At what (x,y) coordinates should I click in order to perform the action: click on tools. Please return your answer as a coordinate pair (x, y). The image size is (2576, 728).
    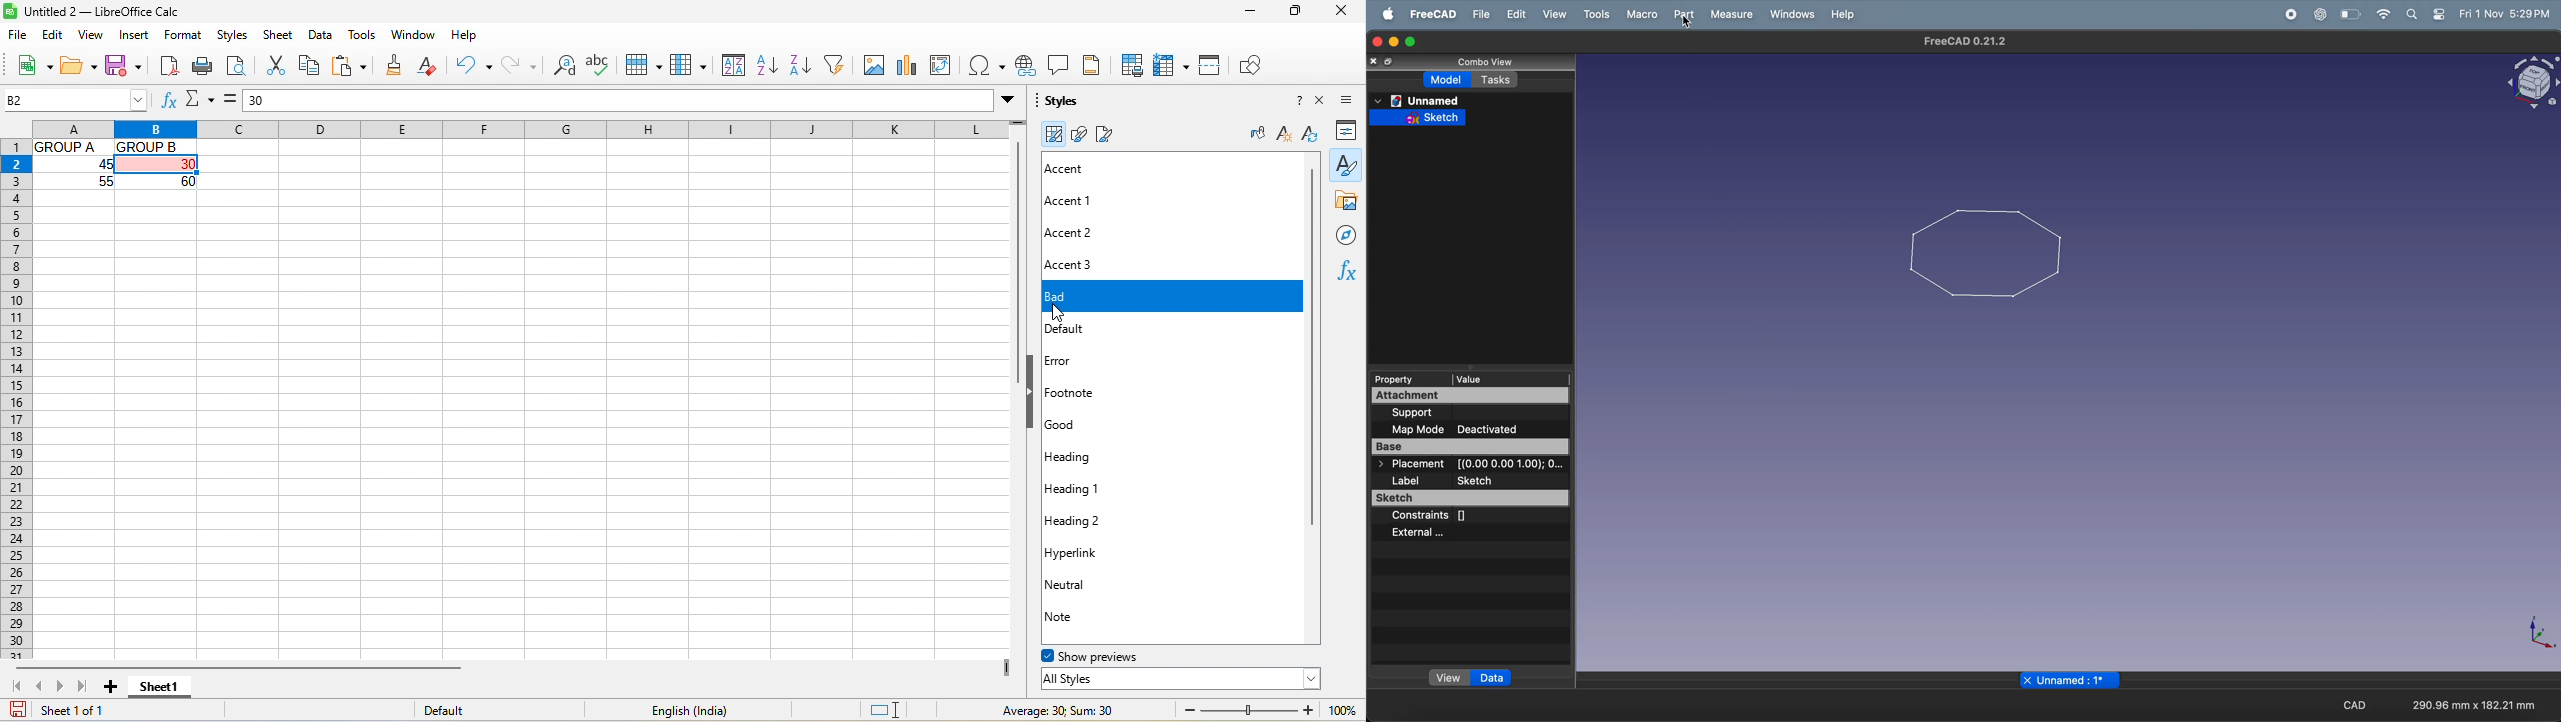
    Looking at the image, I should click on (365, 35).